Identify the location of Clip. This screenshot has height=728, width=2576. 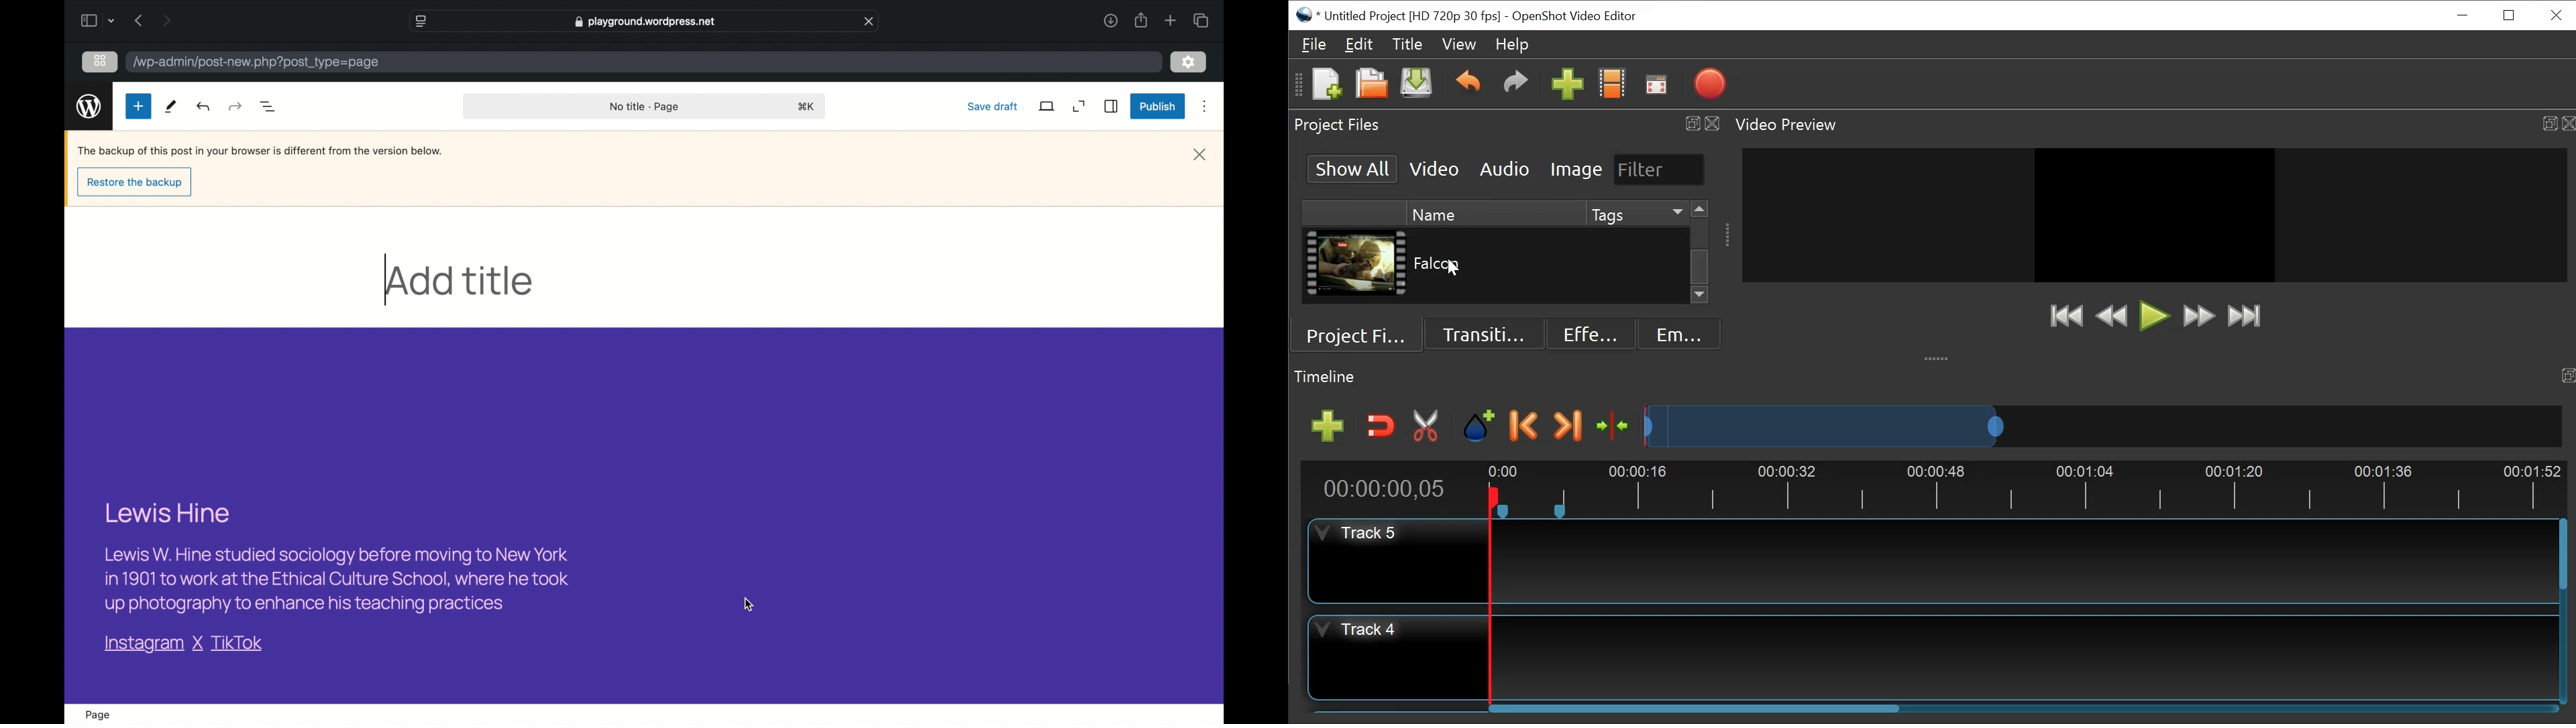
(1355, 265).